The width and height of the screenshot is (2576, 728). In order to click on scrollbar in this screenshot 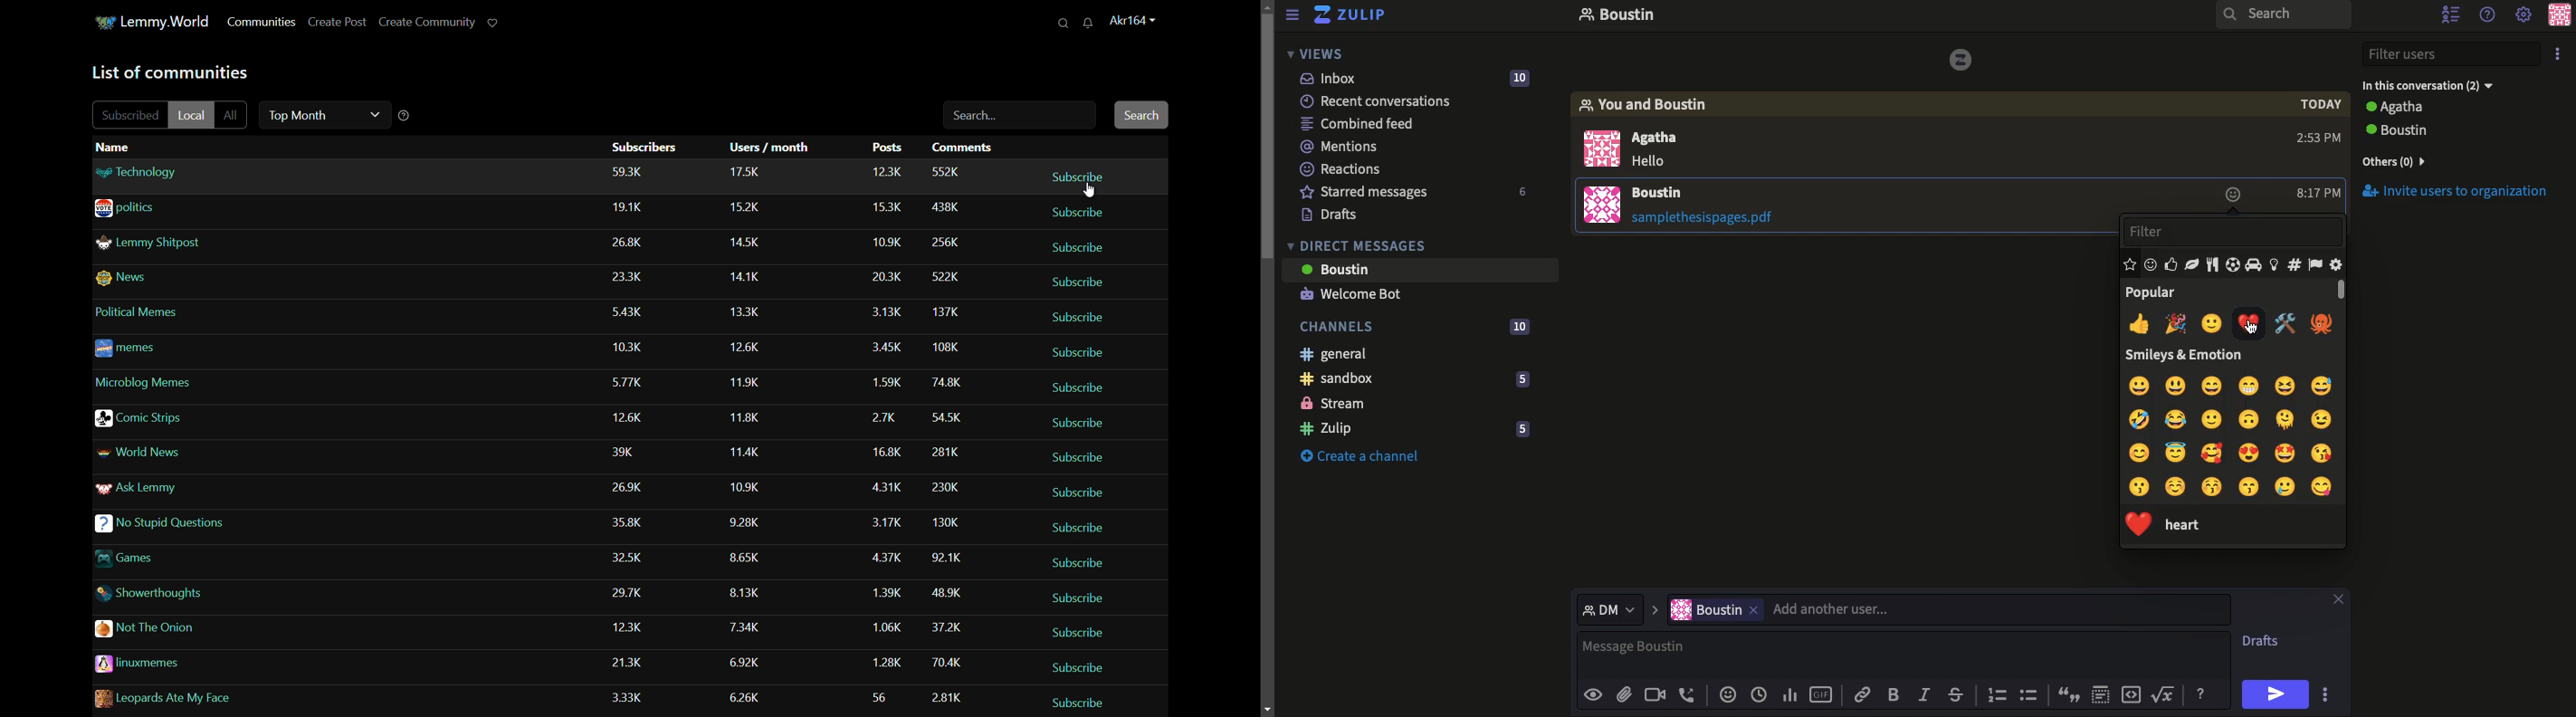, I will do `click(2339, 289)`.